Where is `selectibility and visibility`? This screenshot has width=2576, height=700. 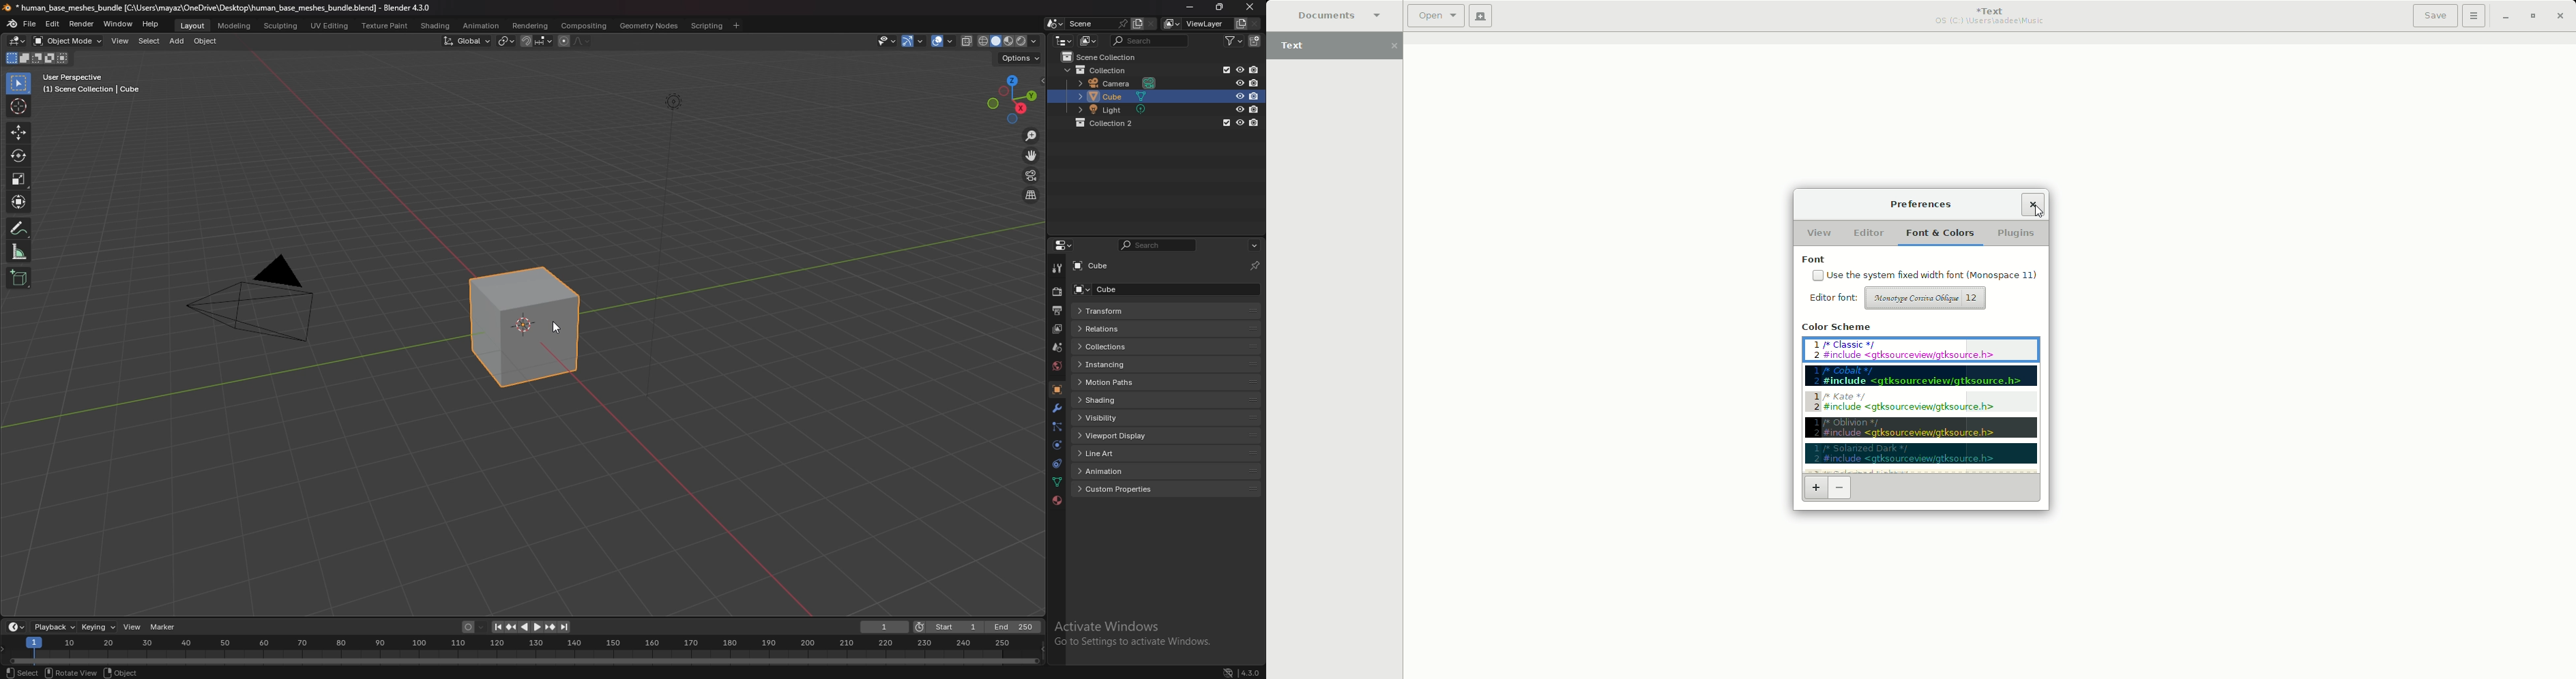
selectibility and visibility is located at coordinates (888, 41).